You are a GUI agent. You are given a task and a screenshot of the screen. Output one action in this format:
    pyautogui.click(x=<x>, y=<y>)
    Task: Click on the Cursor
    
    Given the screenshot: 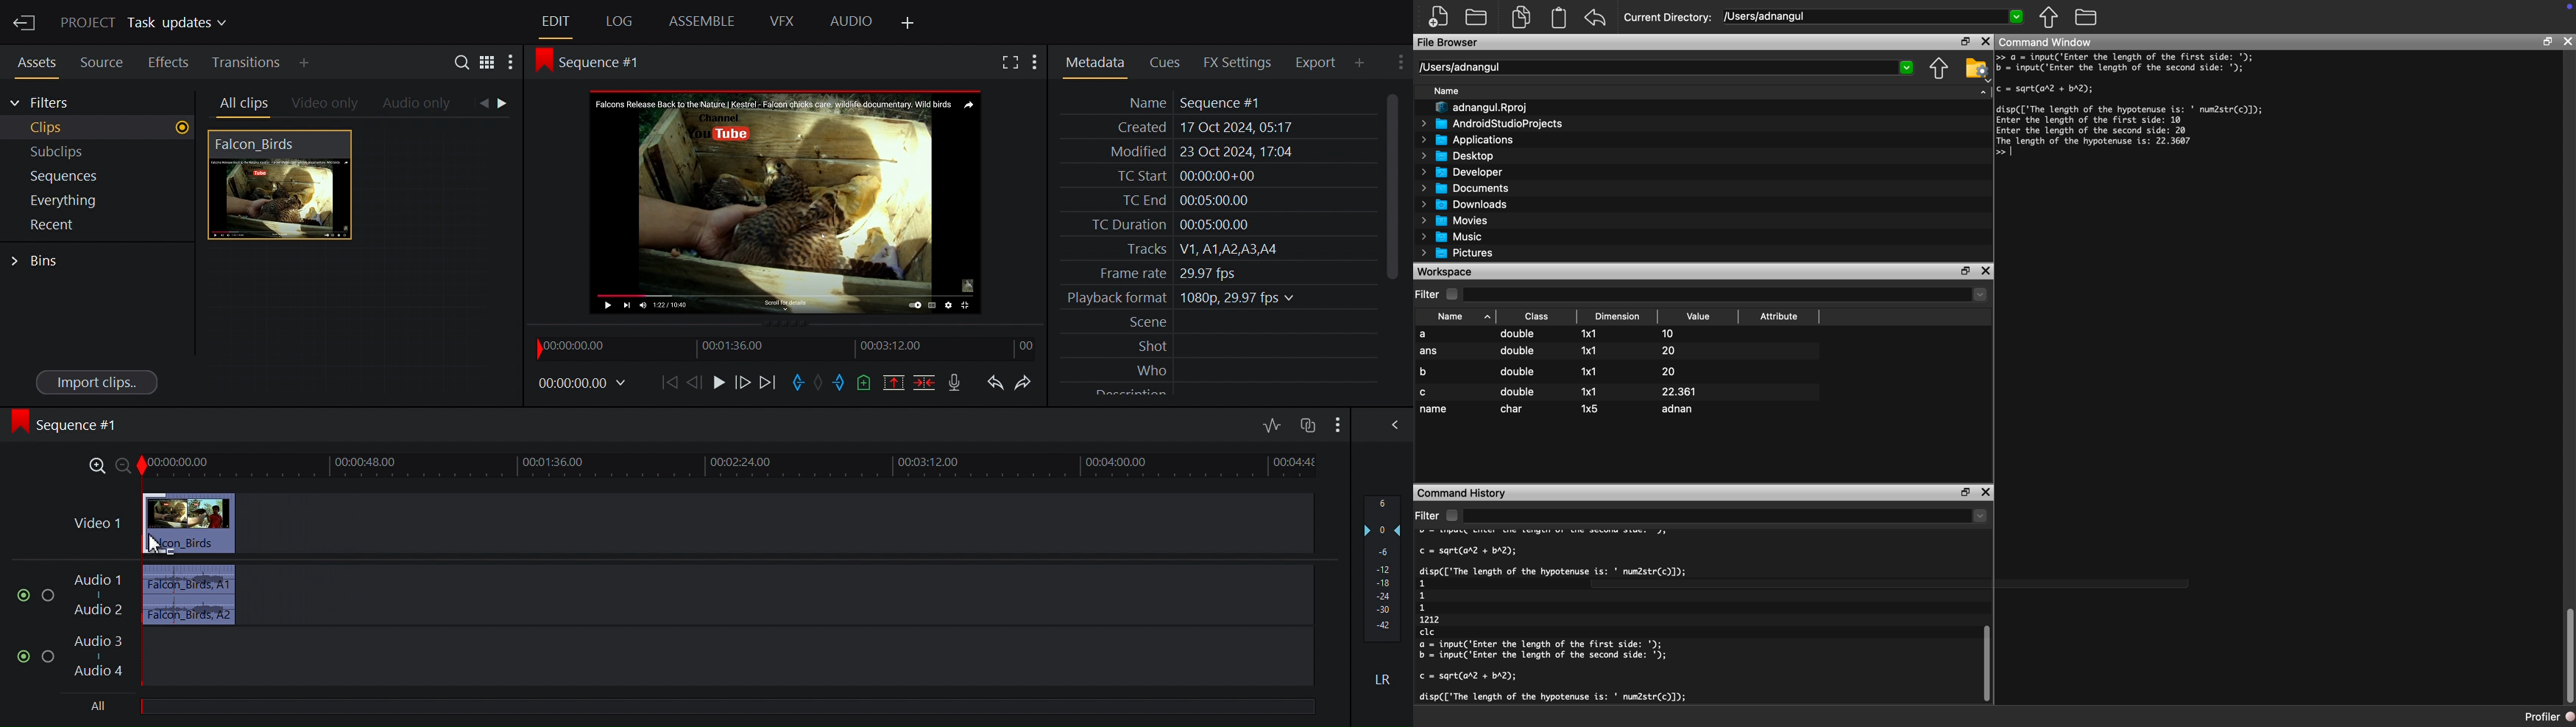 What is the action you would take?
    pyautogui.click(x=154, y=542)
    